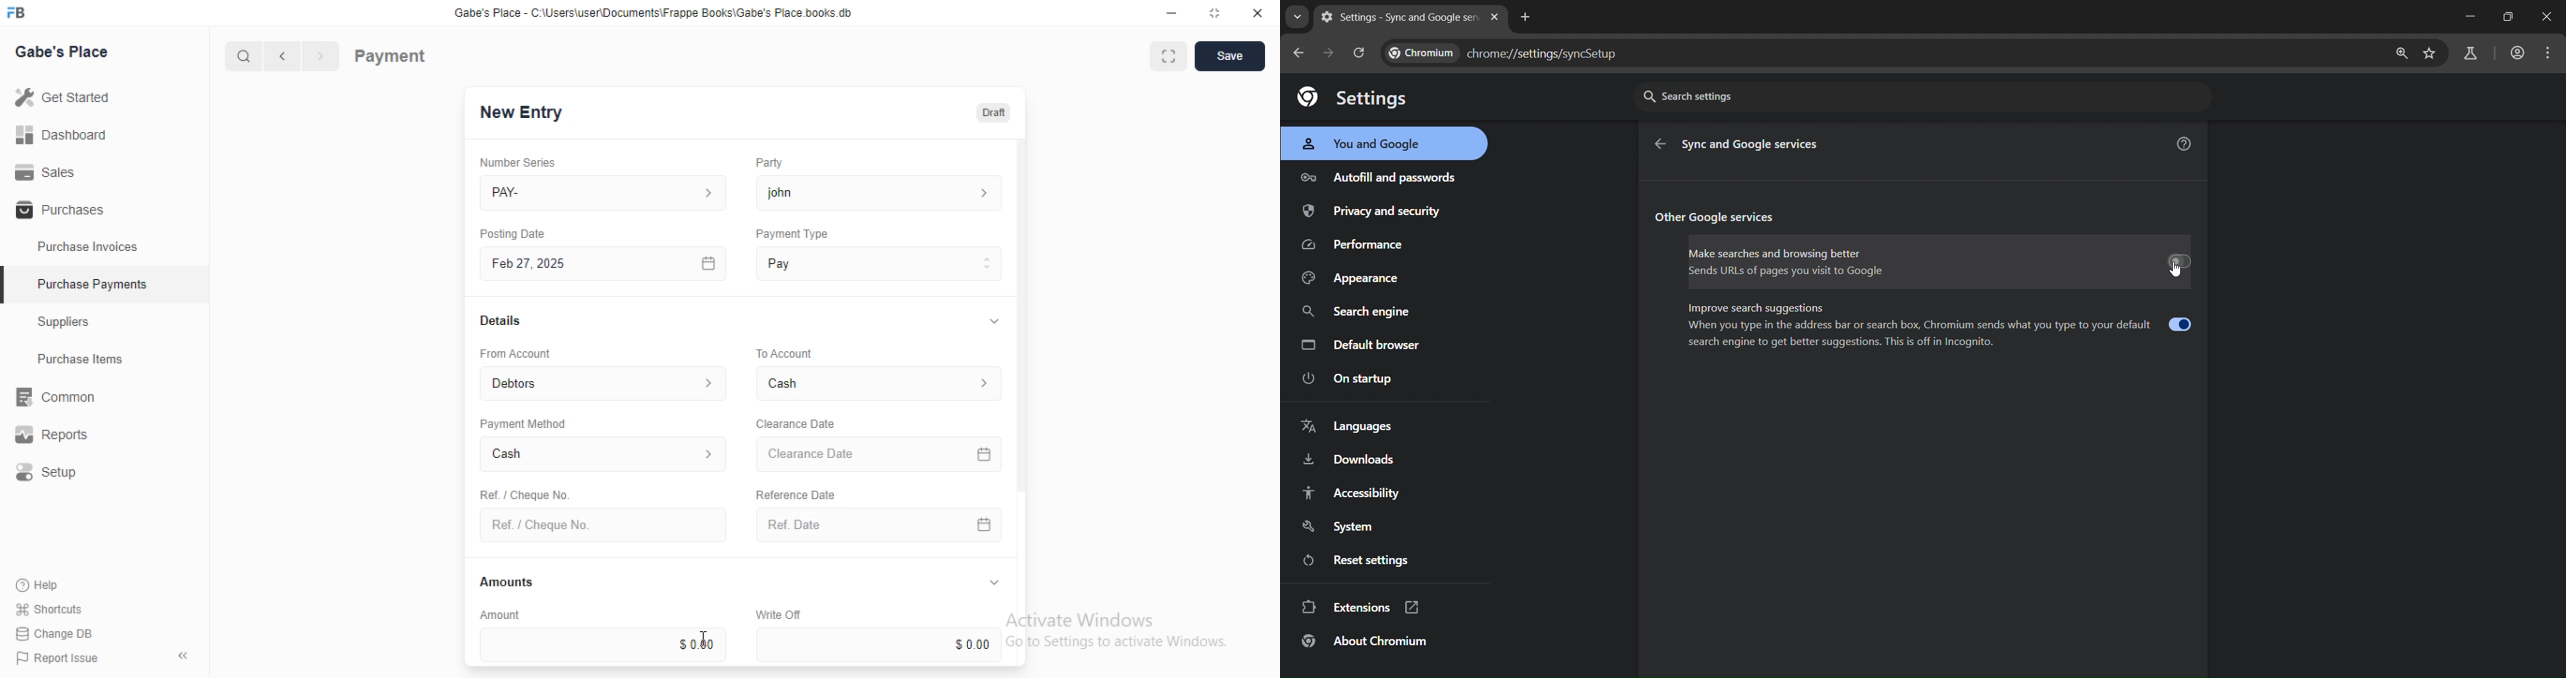 This screenshot has width=2576, height=700. What do you see at coordinates (1353, 279) in the screenshot?
I see `appearance` at bounding box center [1353, 279].